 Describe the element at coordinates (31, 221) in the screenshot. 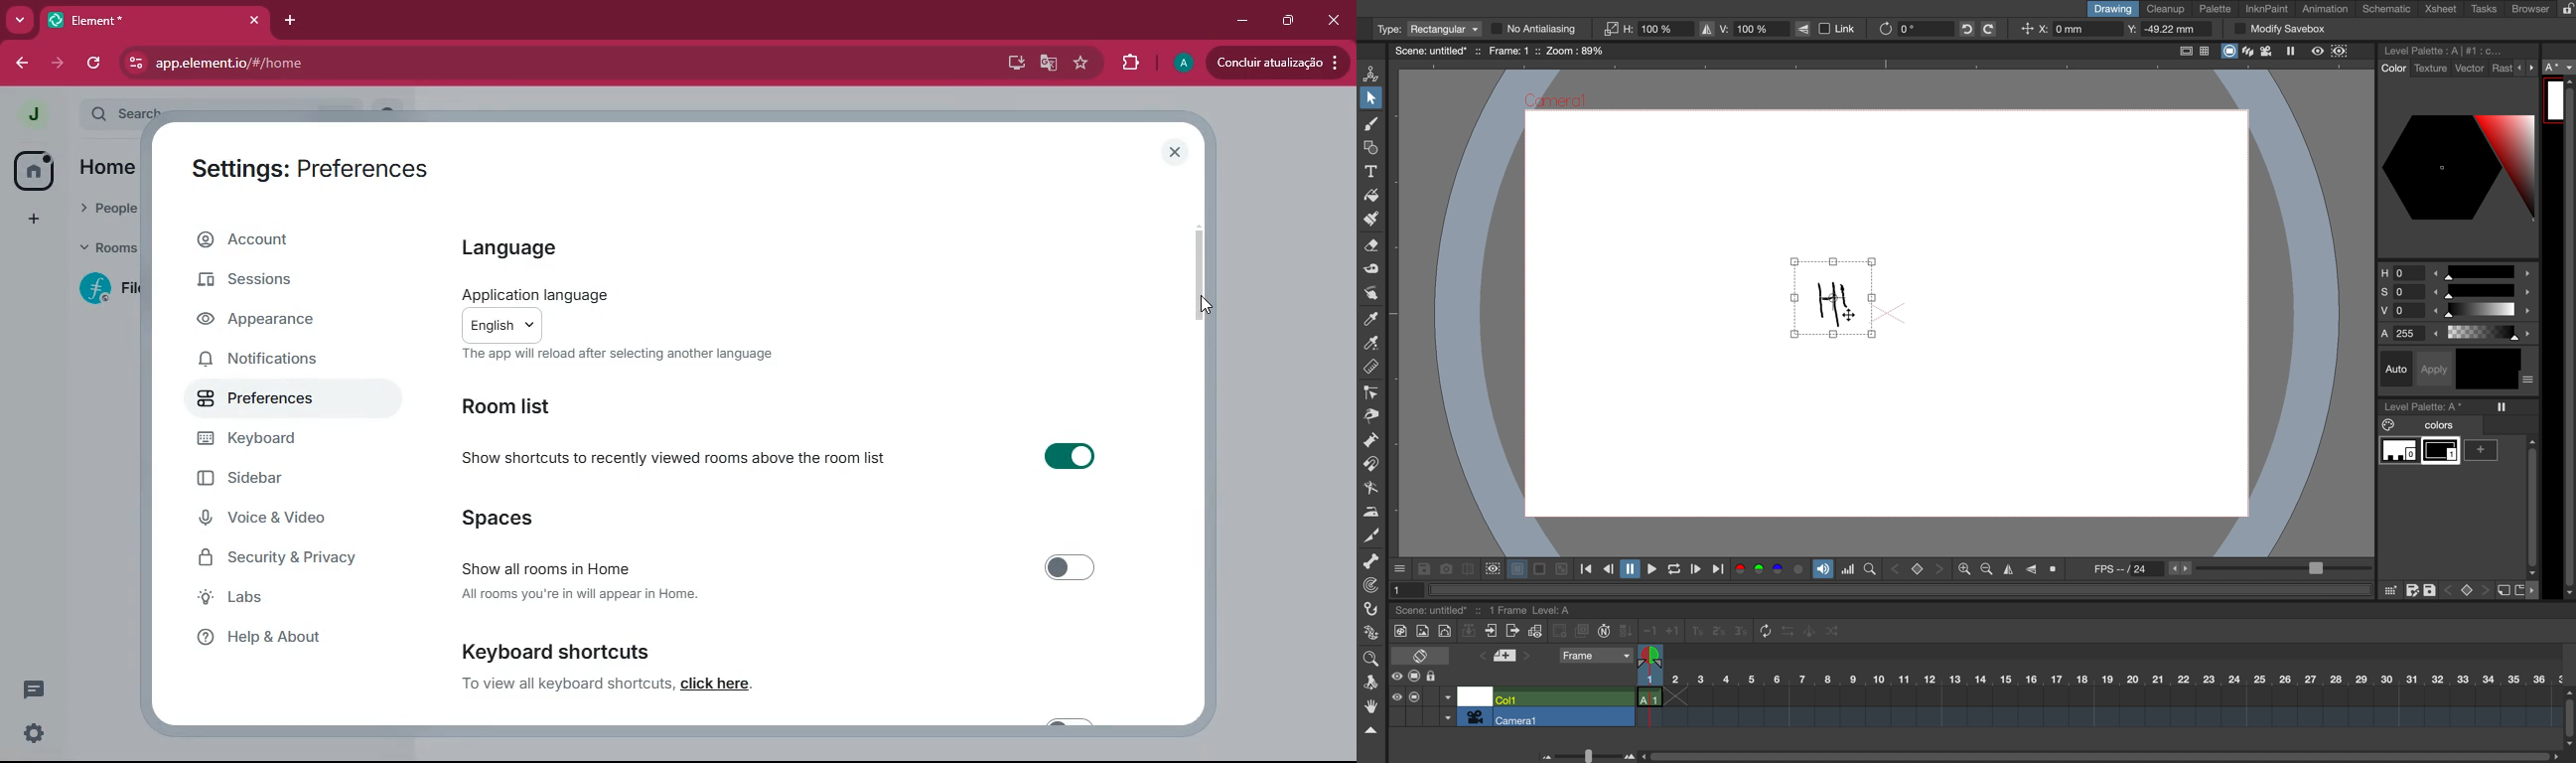

I see `add` at that location.